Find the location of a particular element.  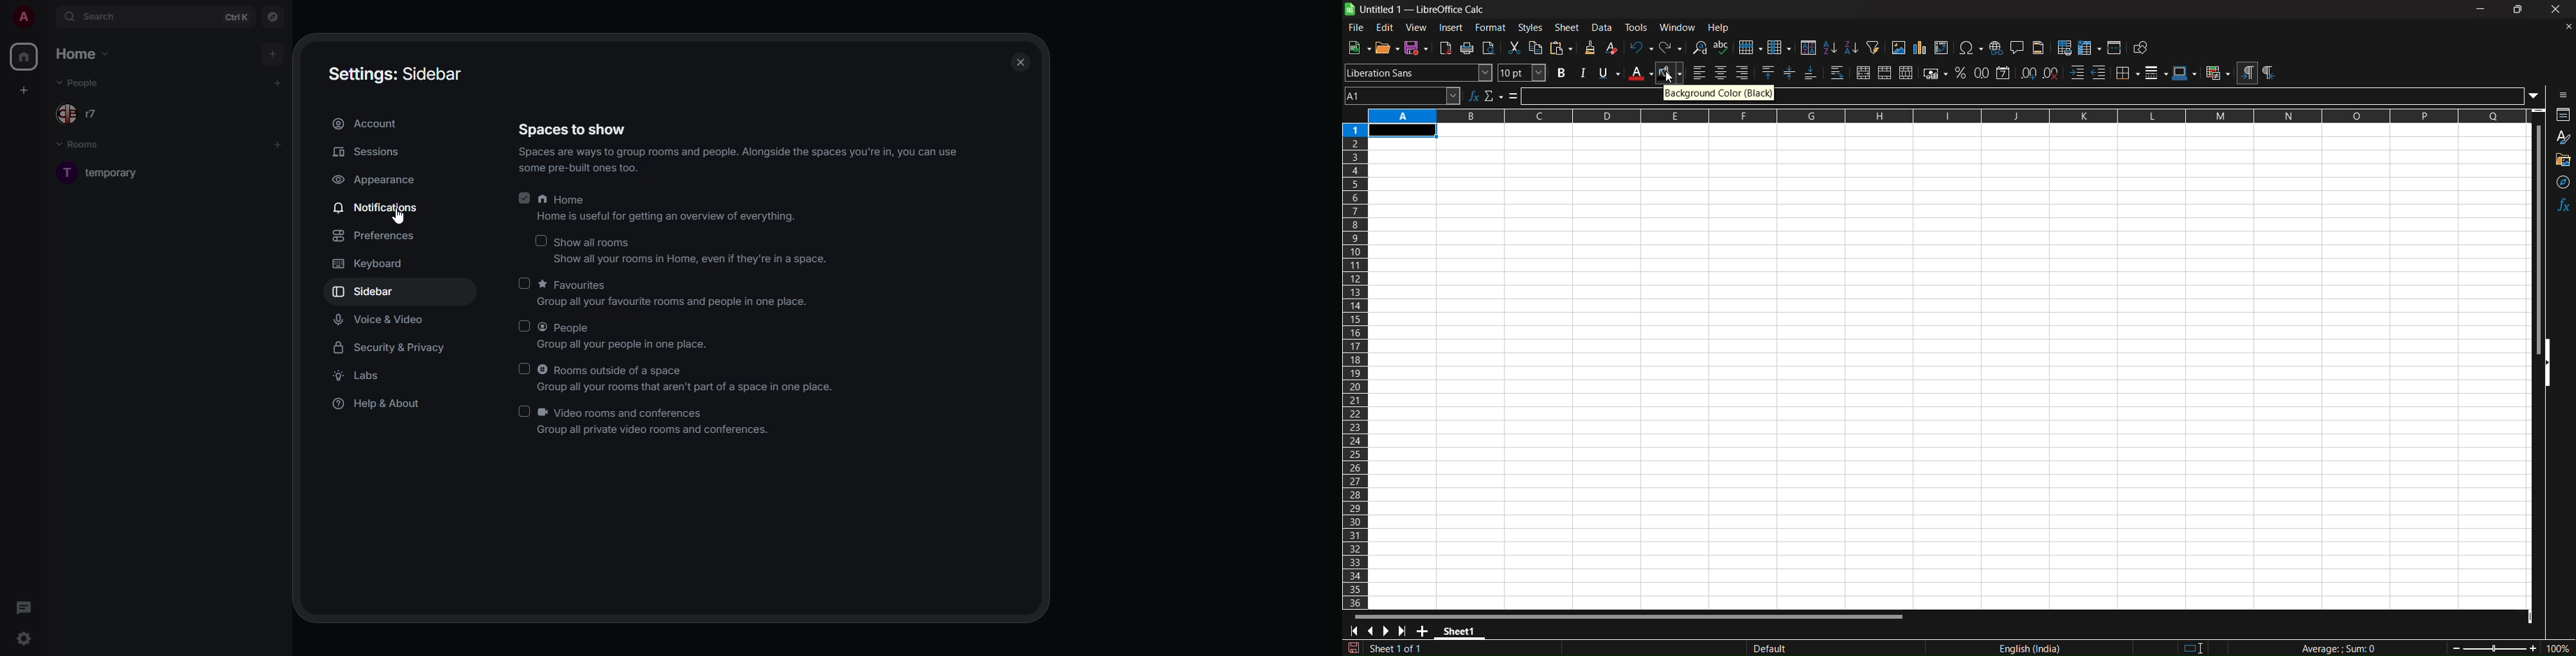

title is located at coordinates (1424, 10).